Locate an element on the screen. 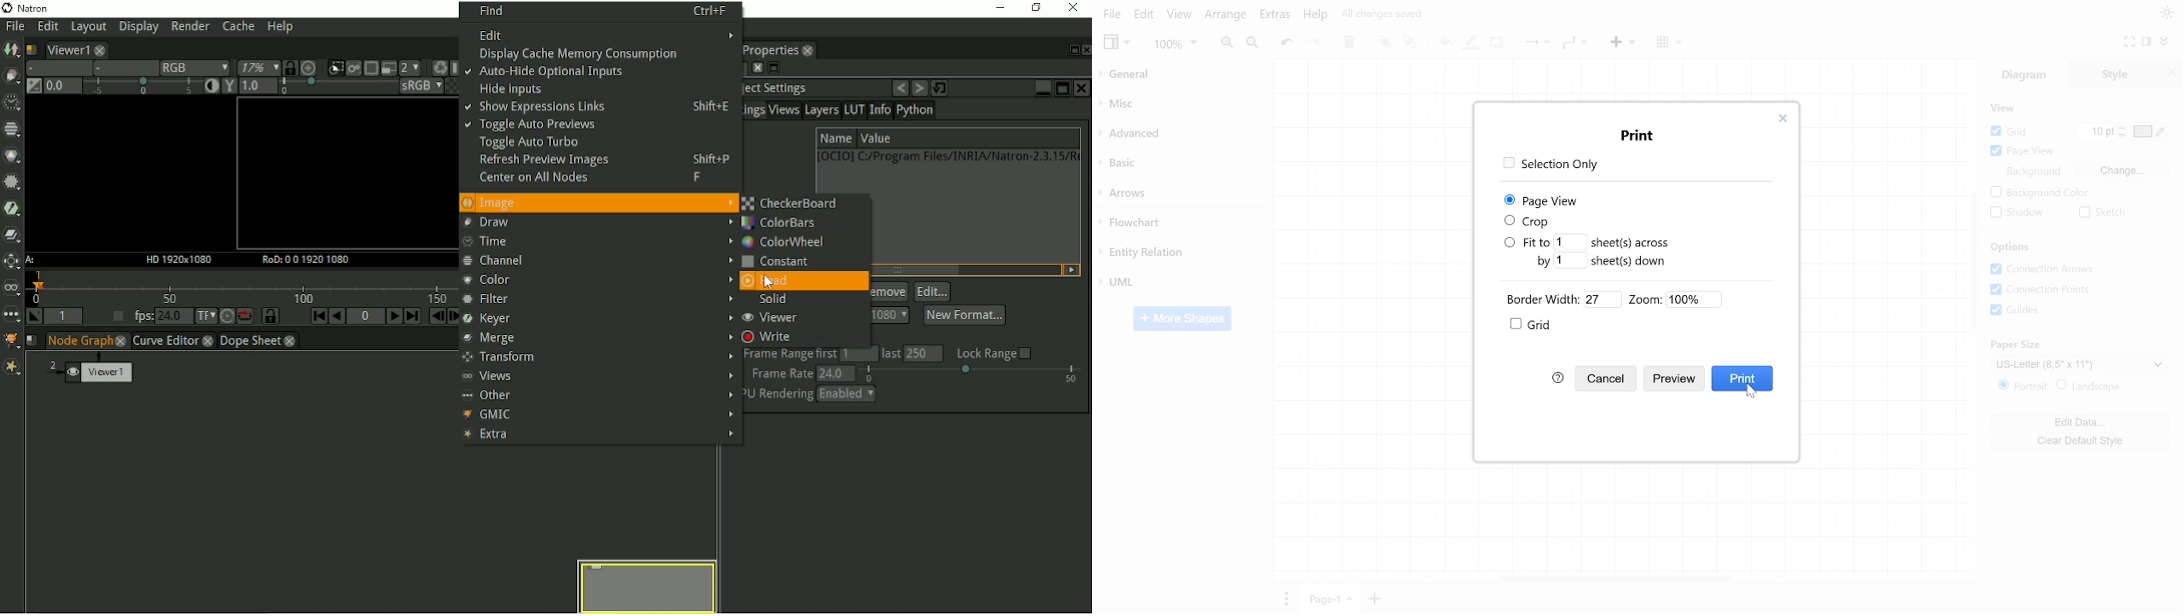 The width and height of the screenshot is (2184, 616). GMIC is located at coordinates (599, 414).